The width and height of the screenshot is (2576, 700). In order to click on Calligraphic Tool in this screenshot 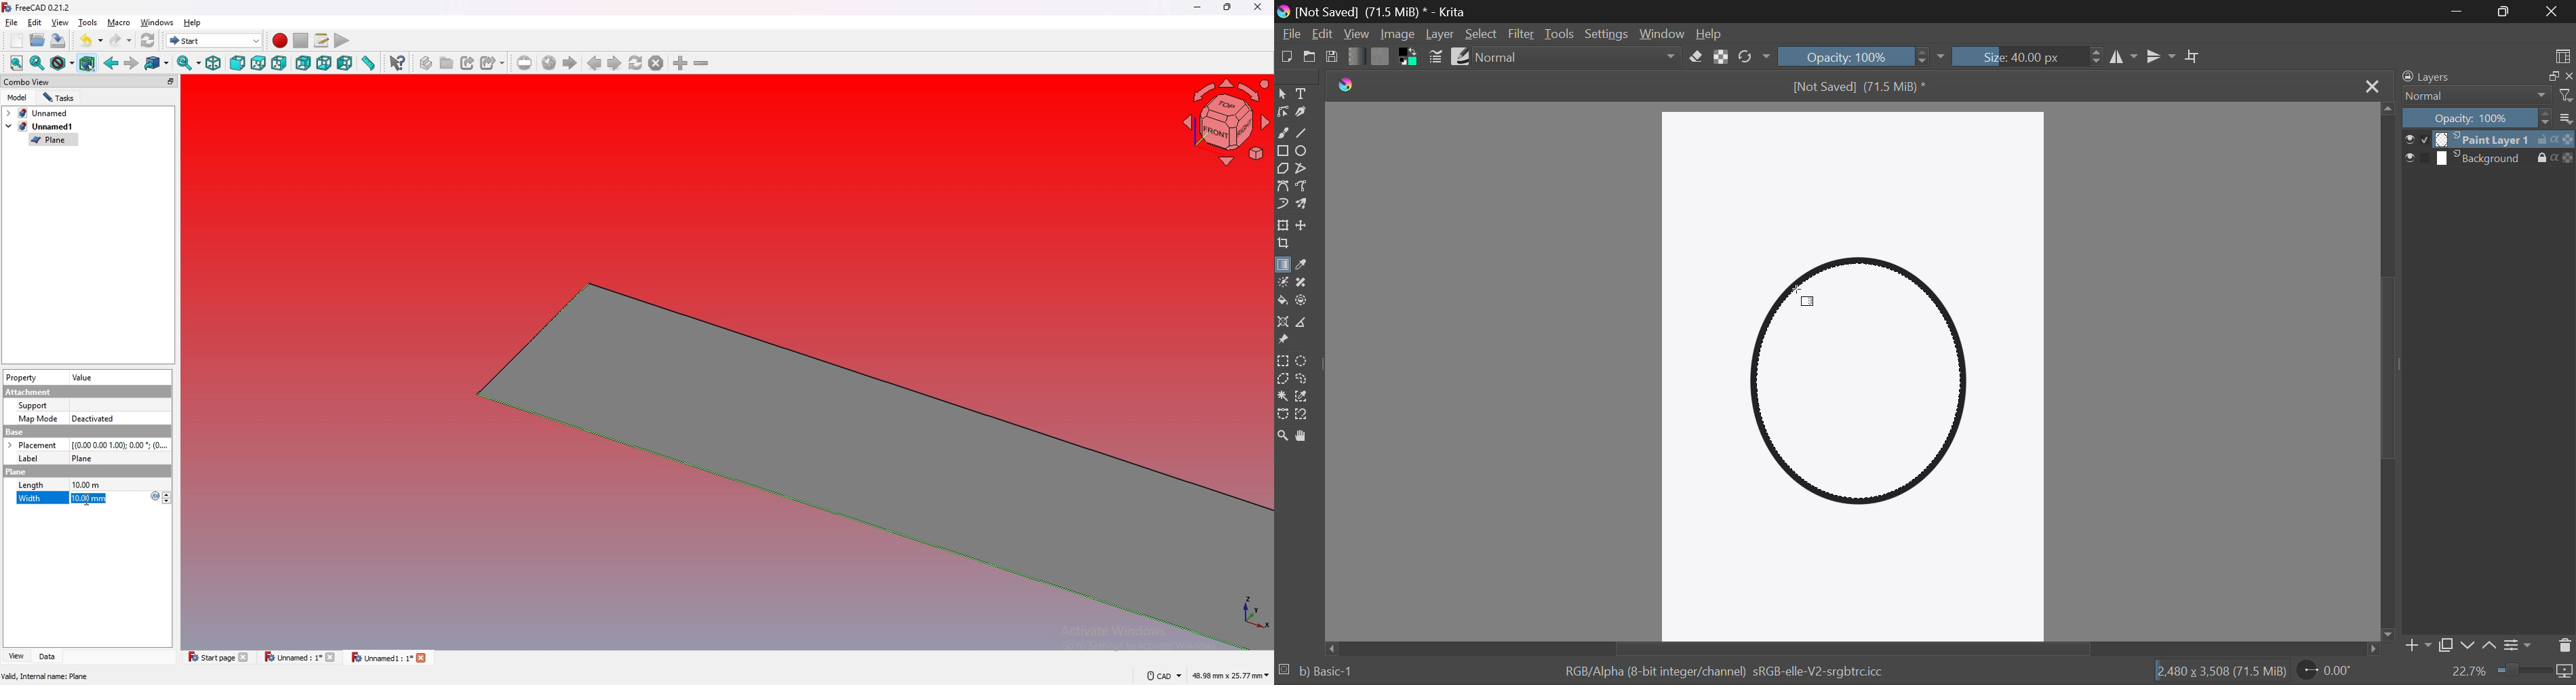, I will do `click(1303, 115)`.